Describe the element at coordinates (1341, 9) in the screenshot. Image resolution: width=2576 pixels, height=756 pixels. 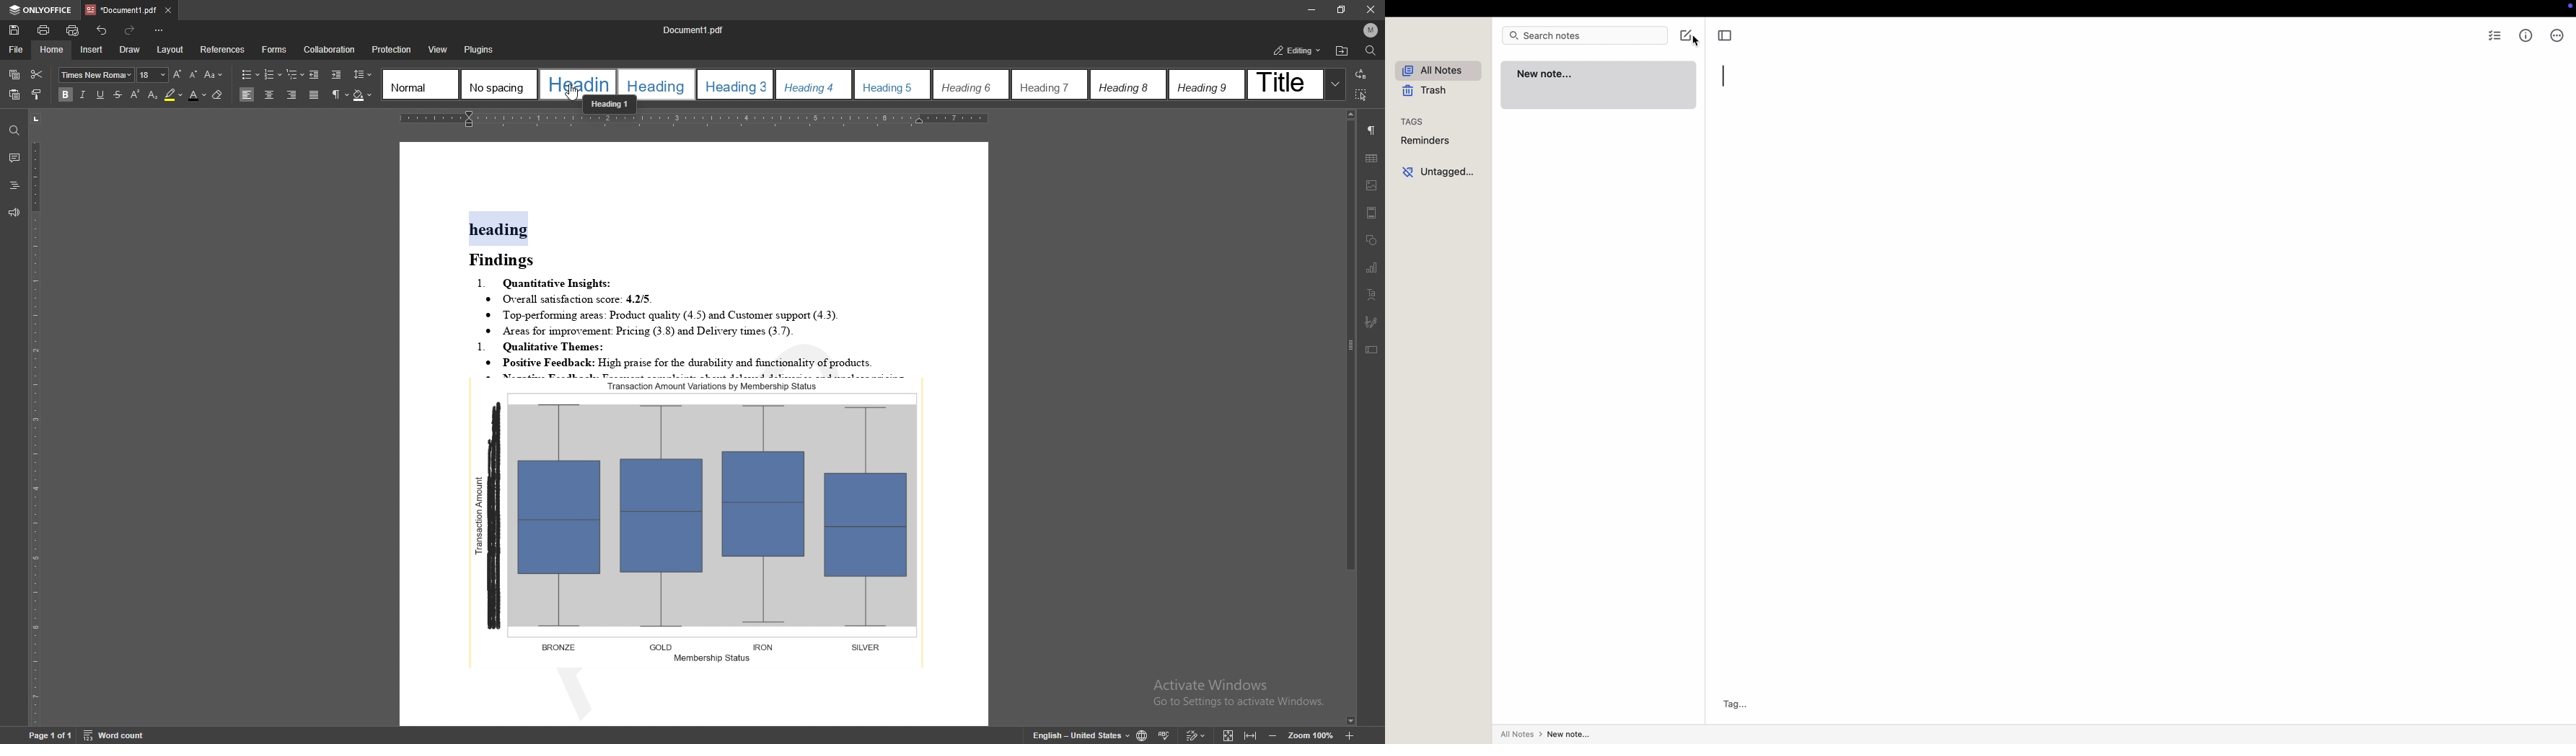
I see `resize` at that location.